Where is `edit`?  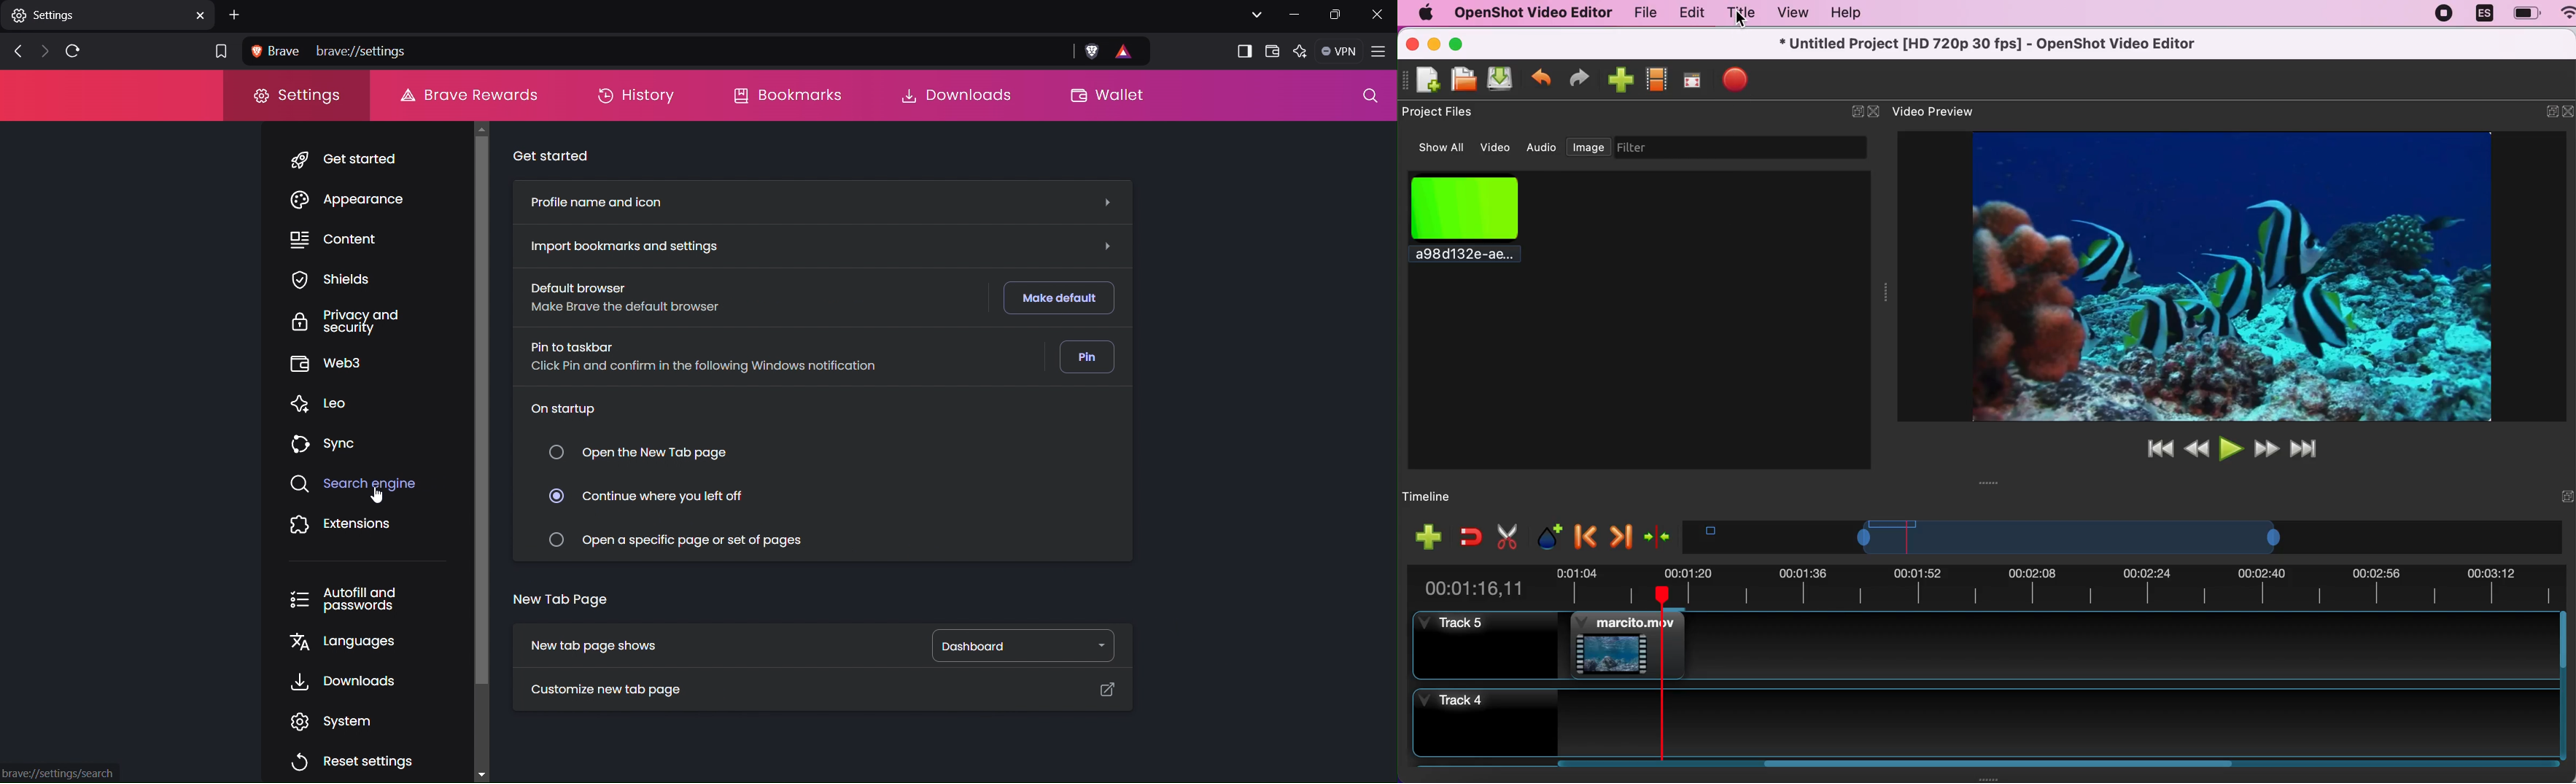 edit is located at coordinates (1690, 13).